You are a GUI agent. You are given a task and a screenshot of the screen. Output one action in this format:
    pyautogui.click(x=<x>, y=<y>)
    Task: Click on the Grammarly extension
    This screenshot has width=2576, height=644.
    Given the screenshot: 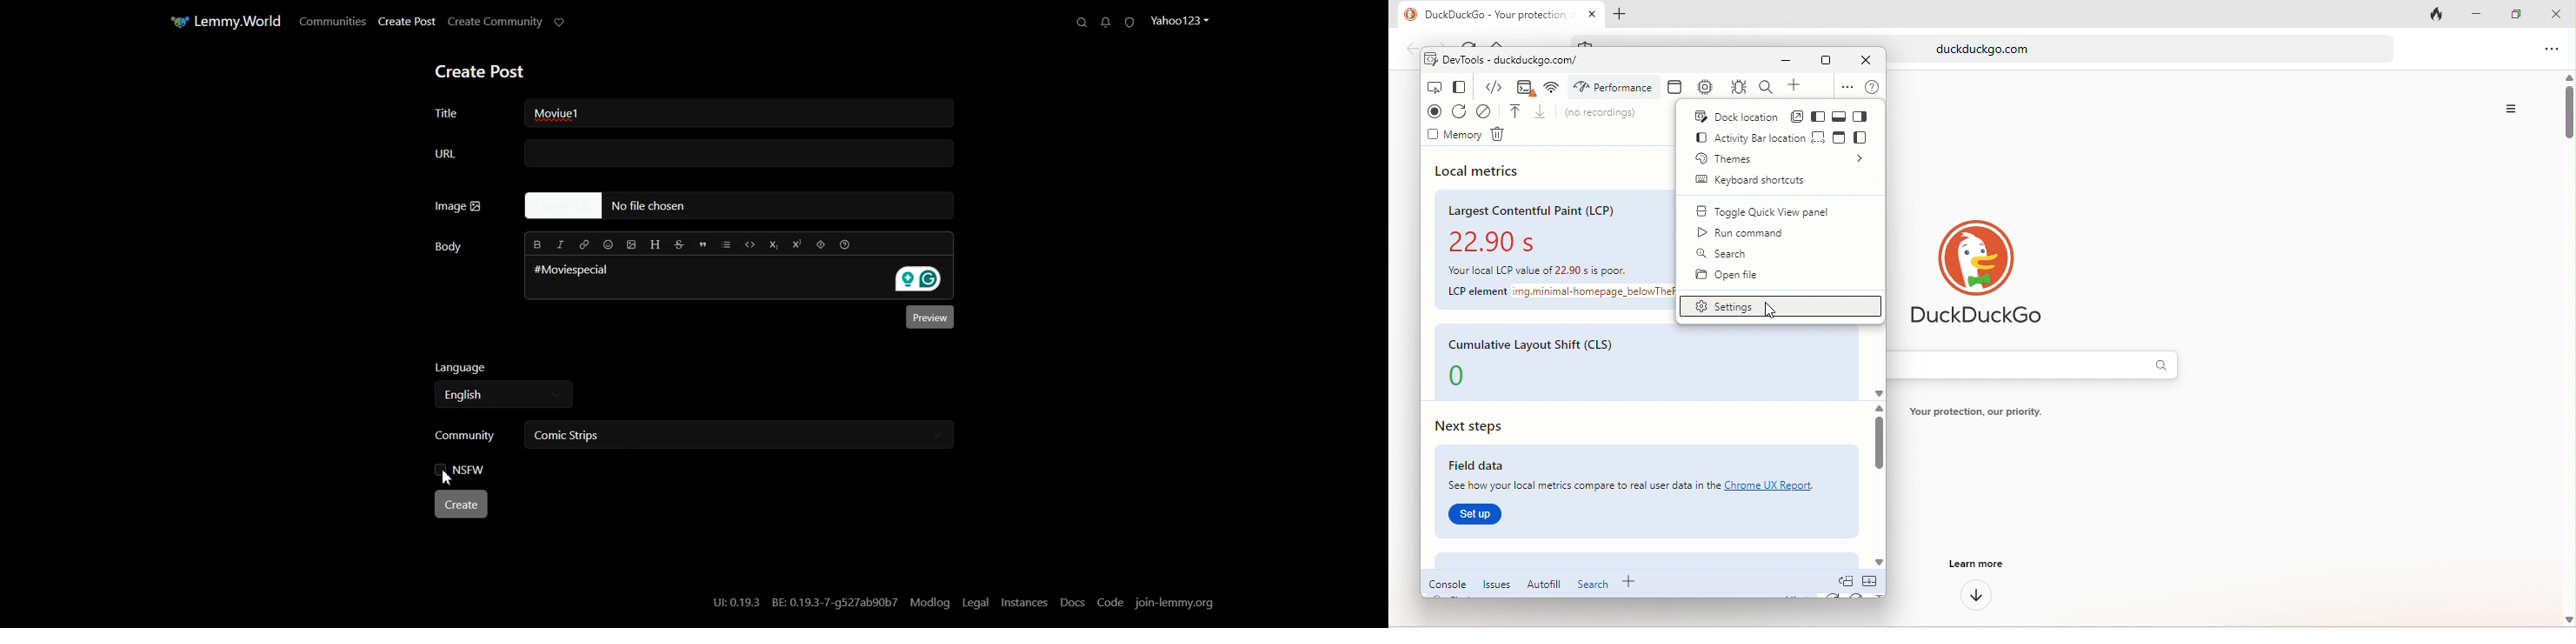 What is the action you would take?
    pyautogui.click(x=921, y=280)
    